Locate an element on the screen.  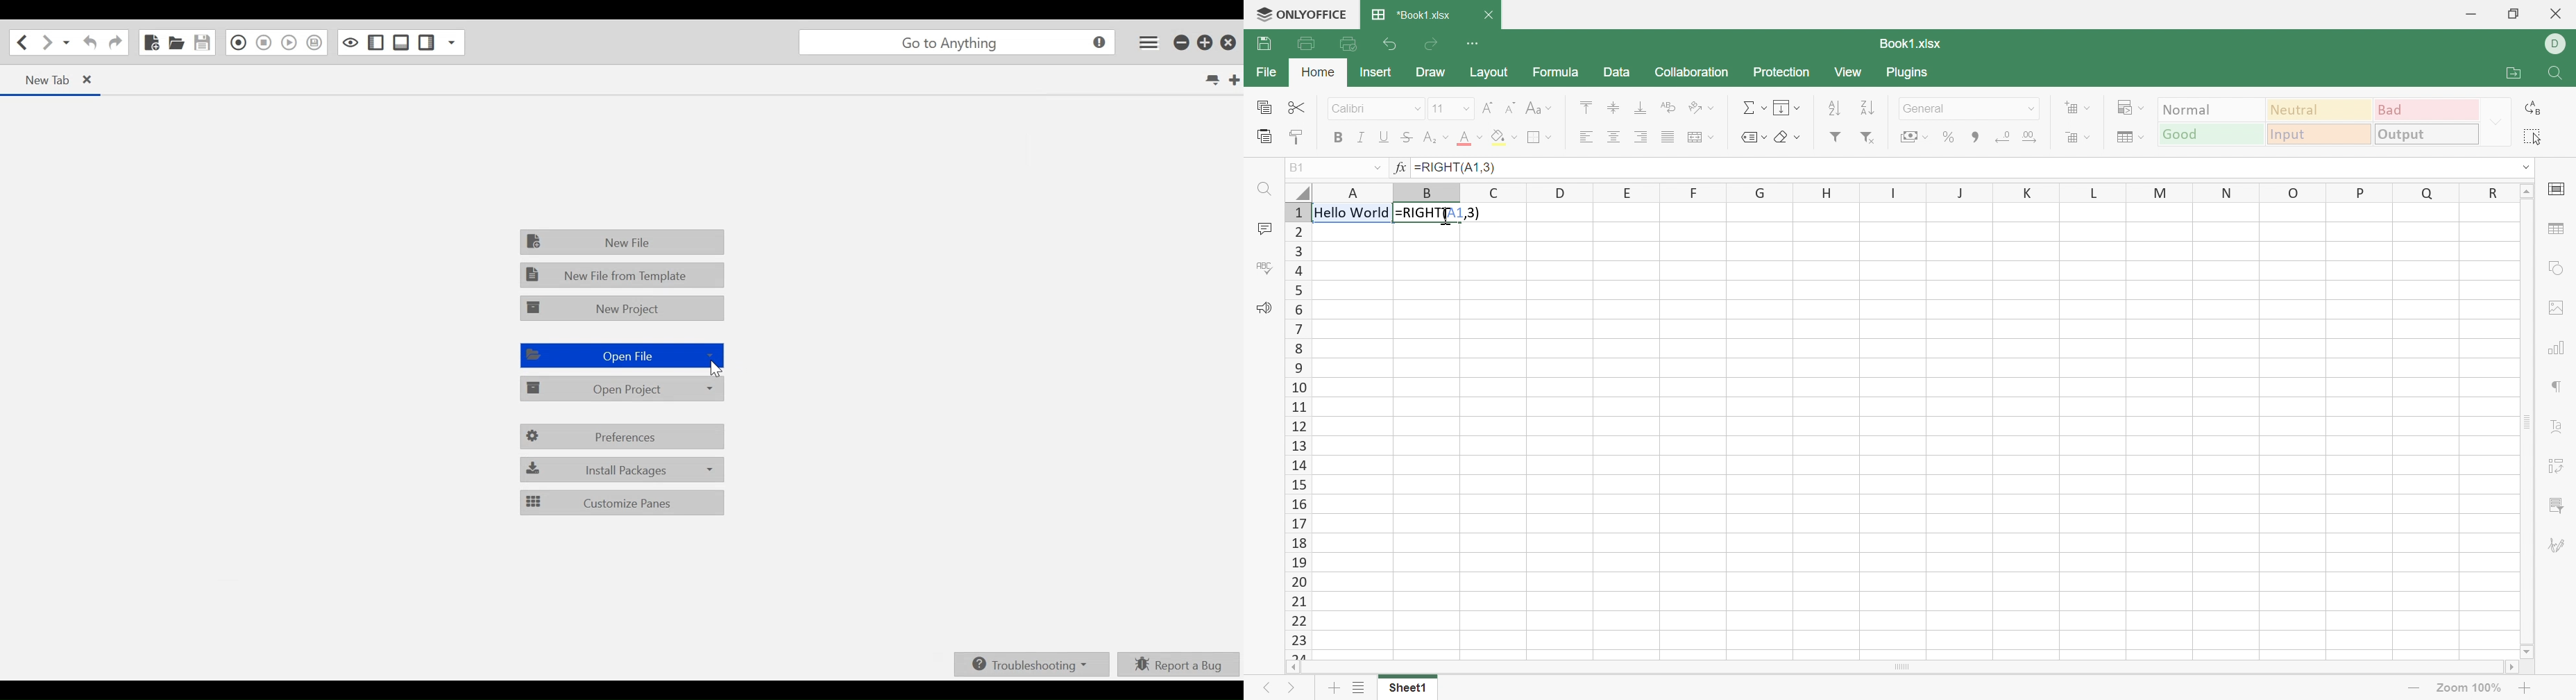
Customize Quick Access Toolbar is located at coordinates (1475, 44).